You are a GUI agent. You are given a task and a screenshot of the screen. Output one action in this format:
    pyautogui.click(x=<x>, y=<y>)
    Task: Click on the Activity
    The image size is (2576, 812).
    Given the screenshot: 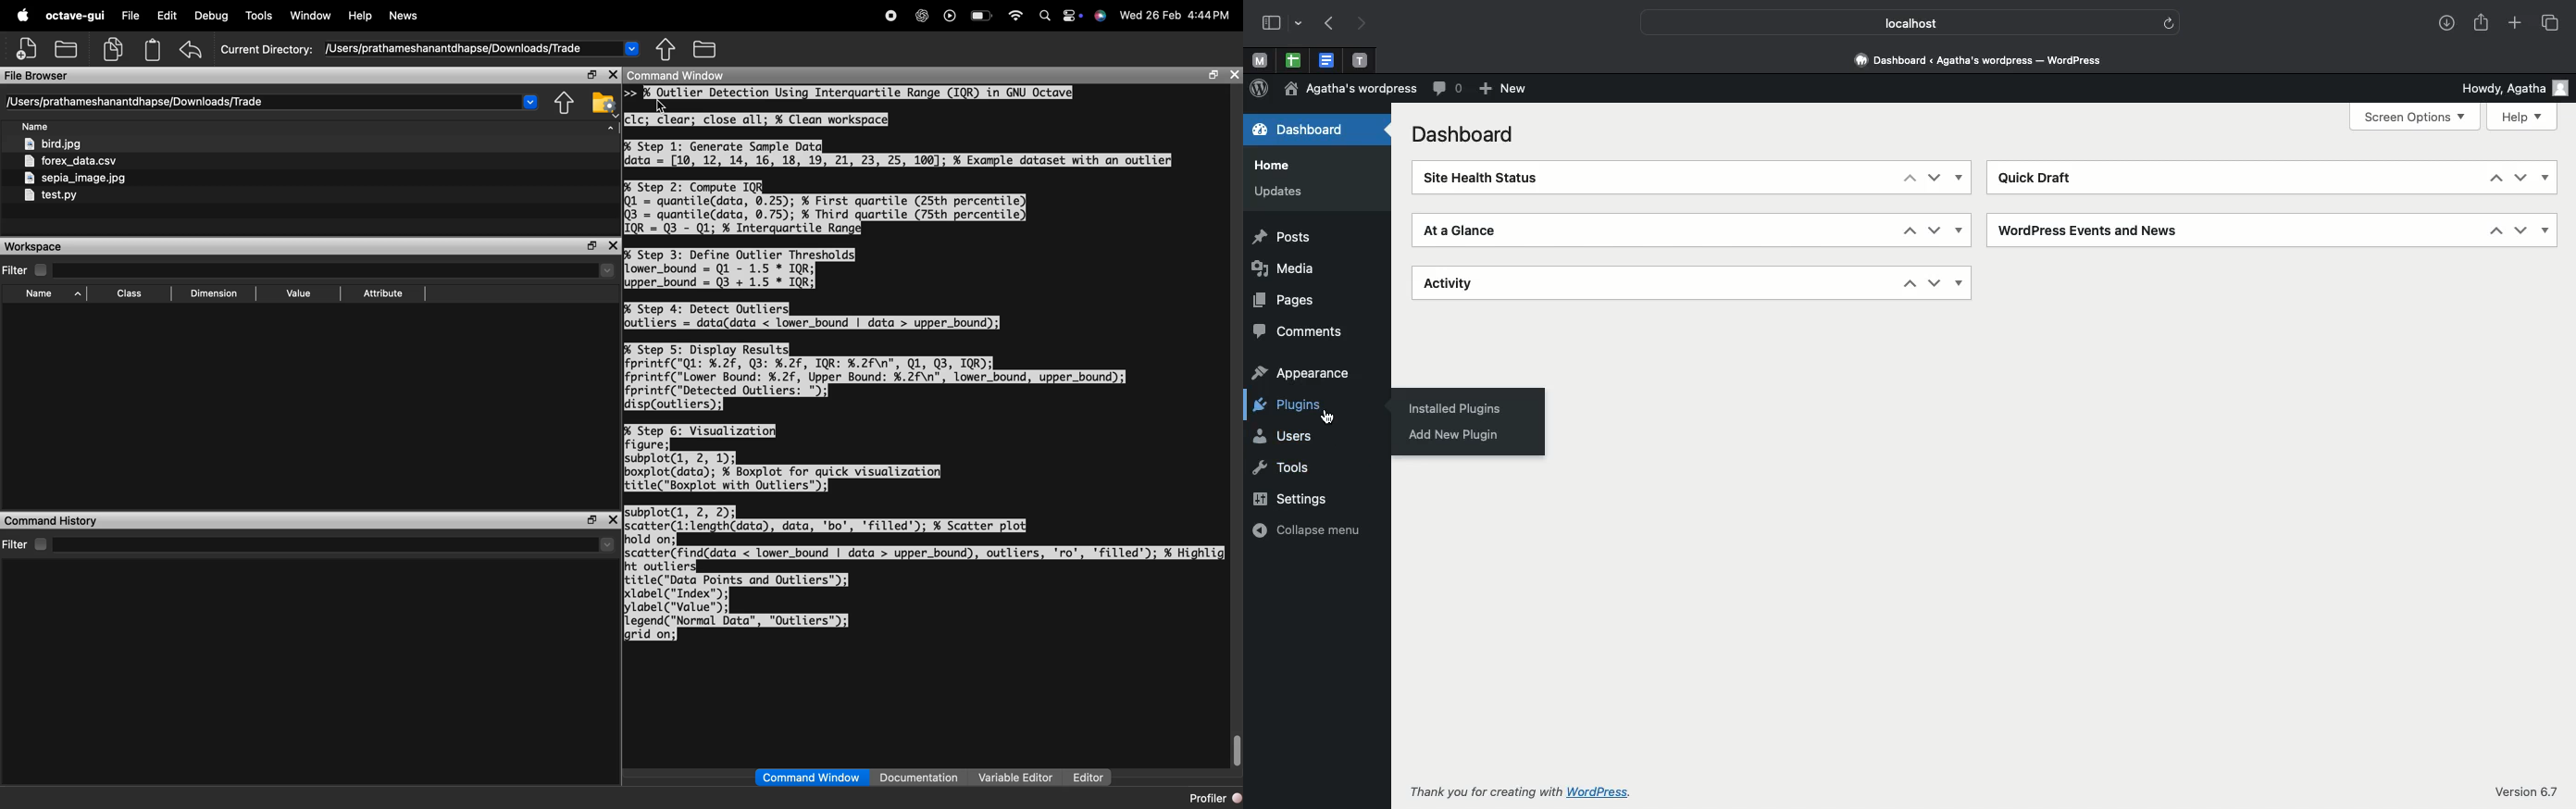 What is the action you would take?
    pyautogui.click(x=1452, y=281)
    